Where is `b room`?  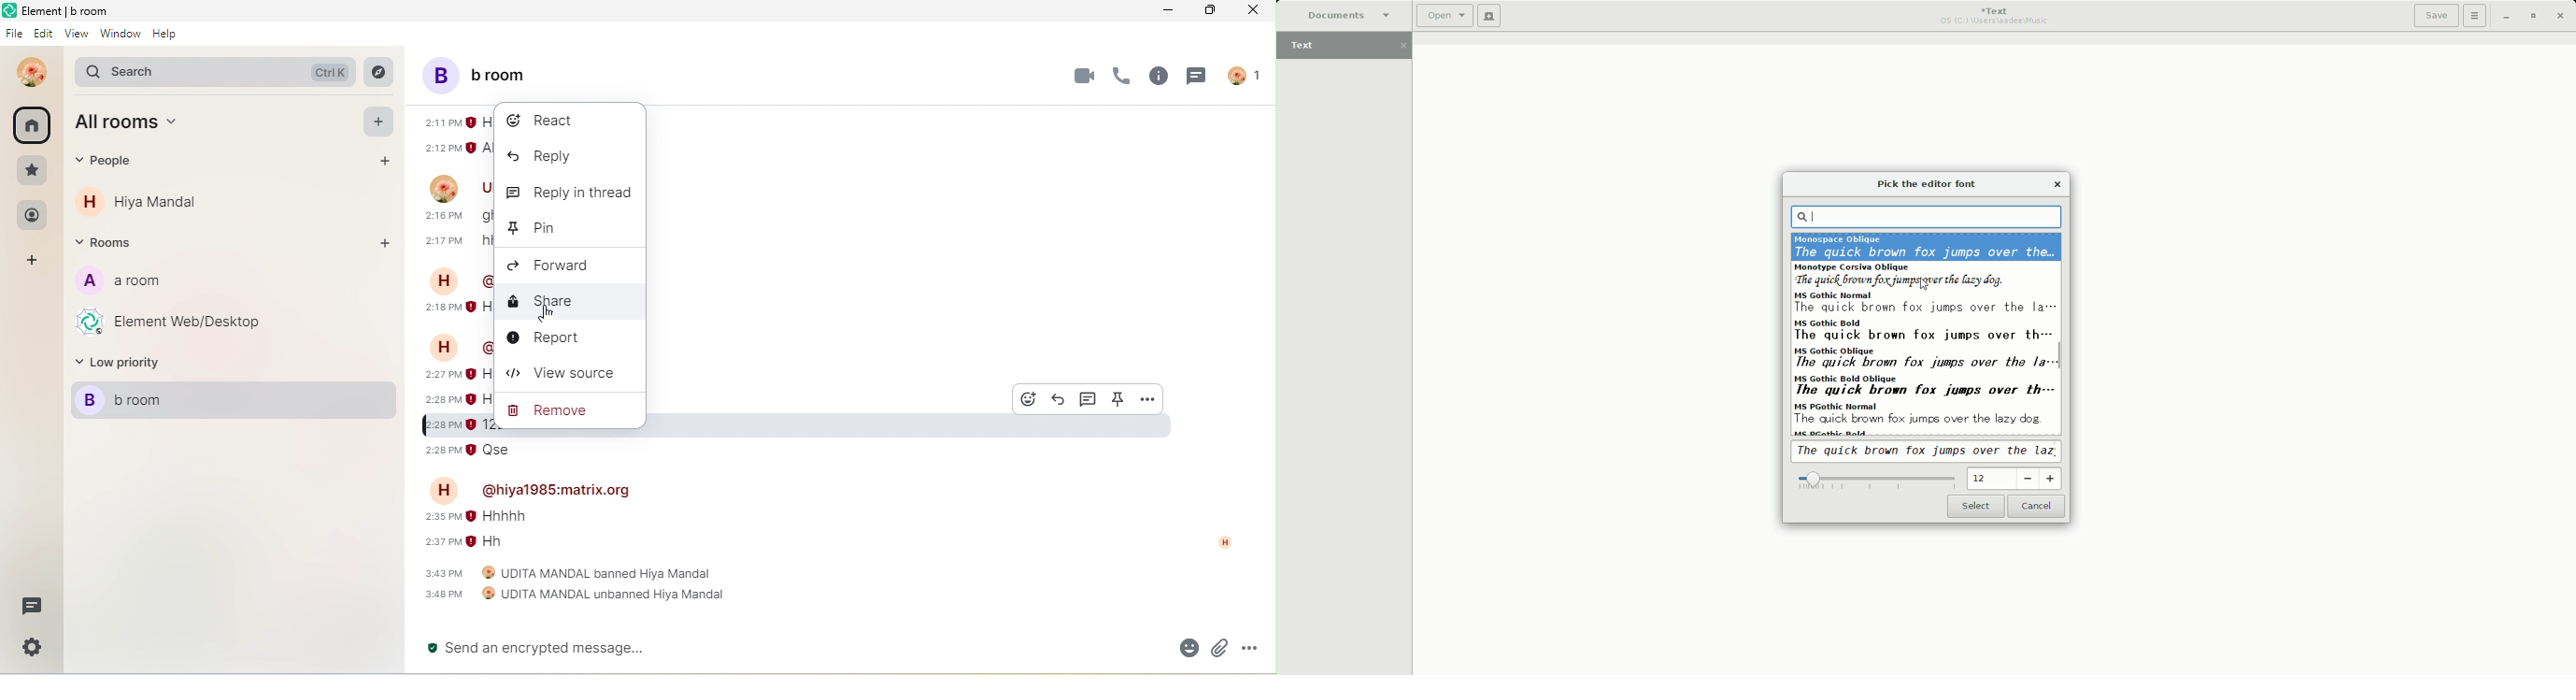 b room is located at coordinates (230, 400).